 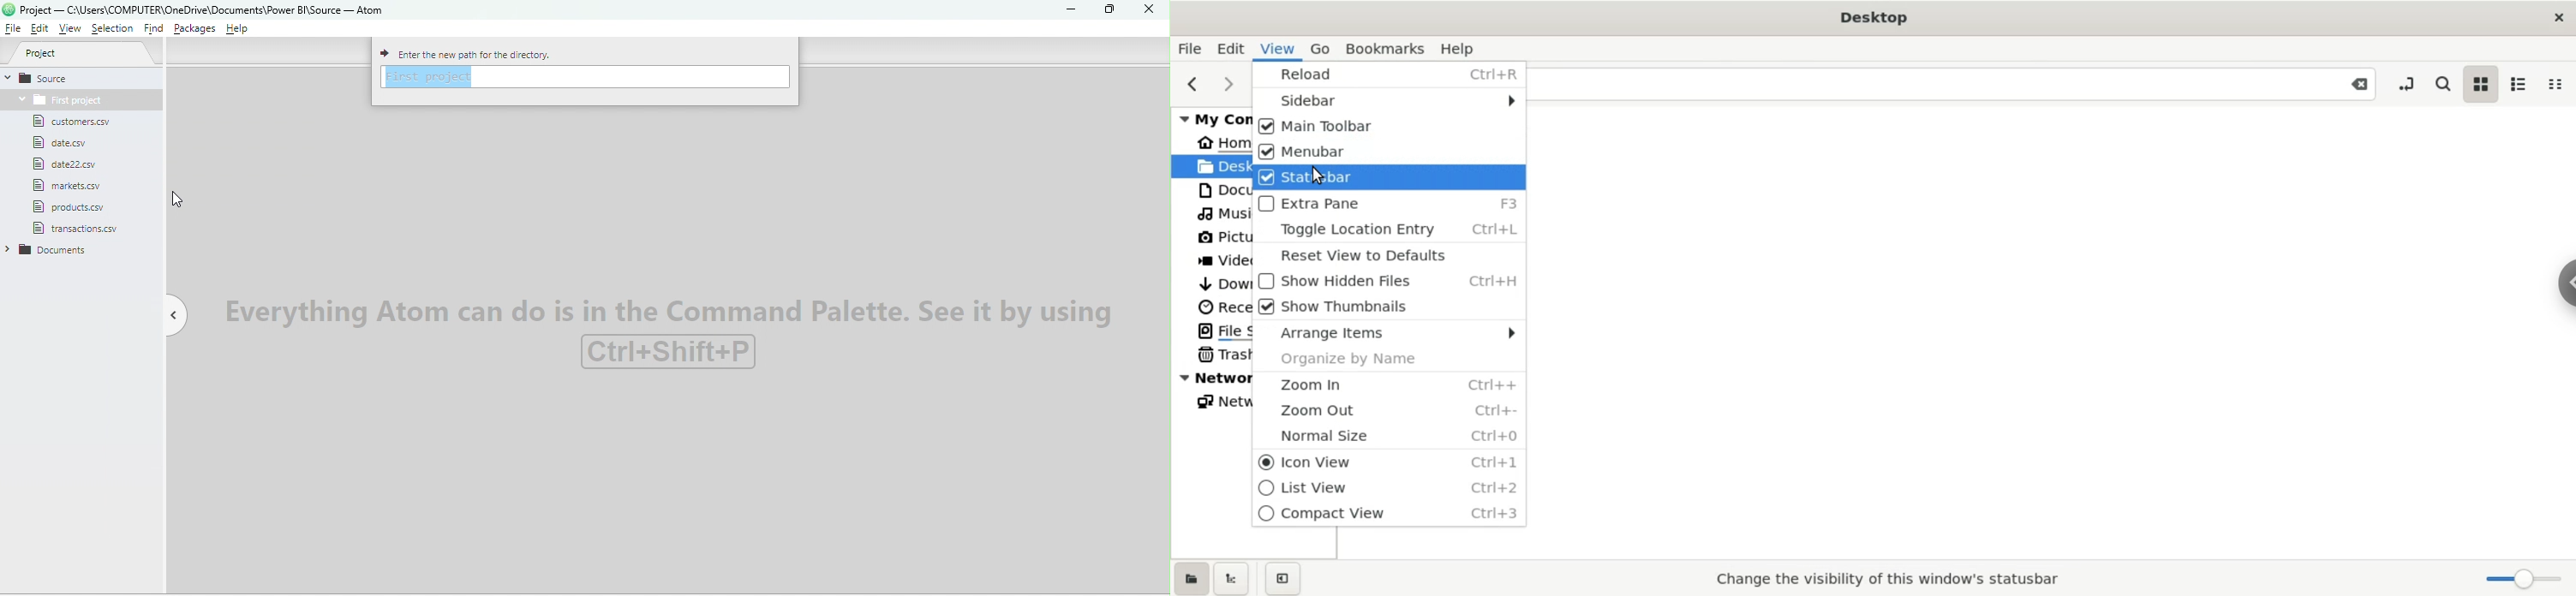 I want to click on Folder, so click(x=57, y=99).